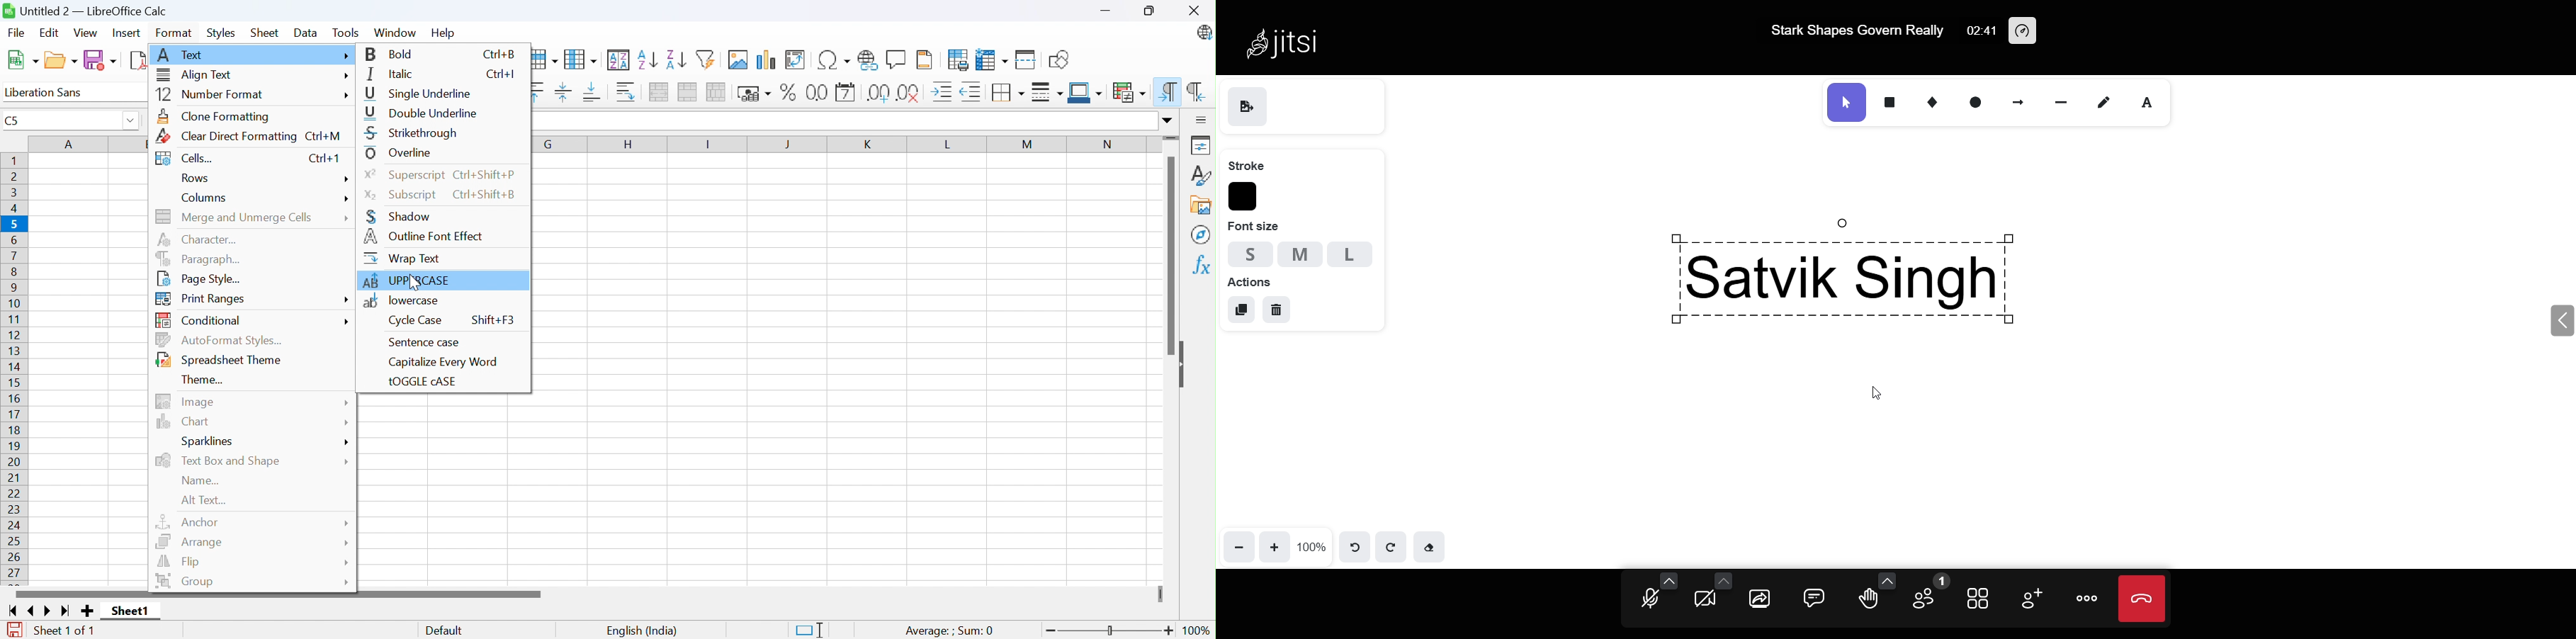 This screenshot has height=644, width=2576. I want to click on invite people, so click(2028, 597).